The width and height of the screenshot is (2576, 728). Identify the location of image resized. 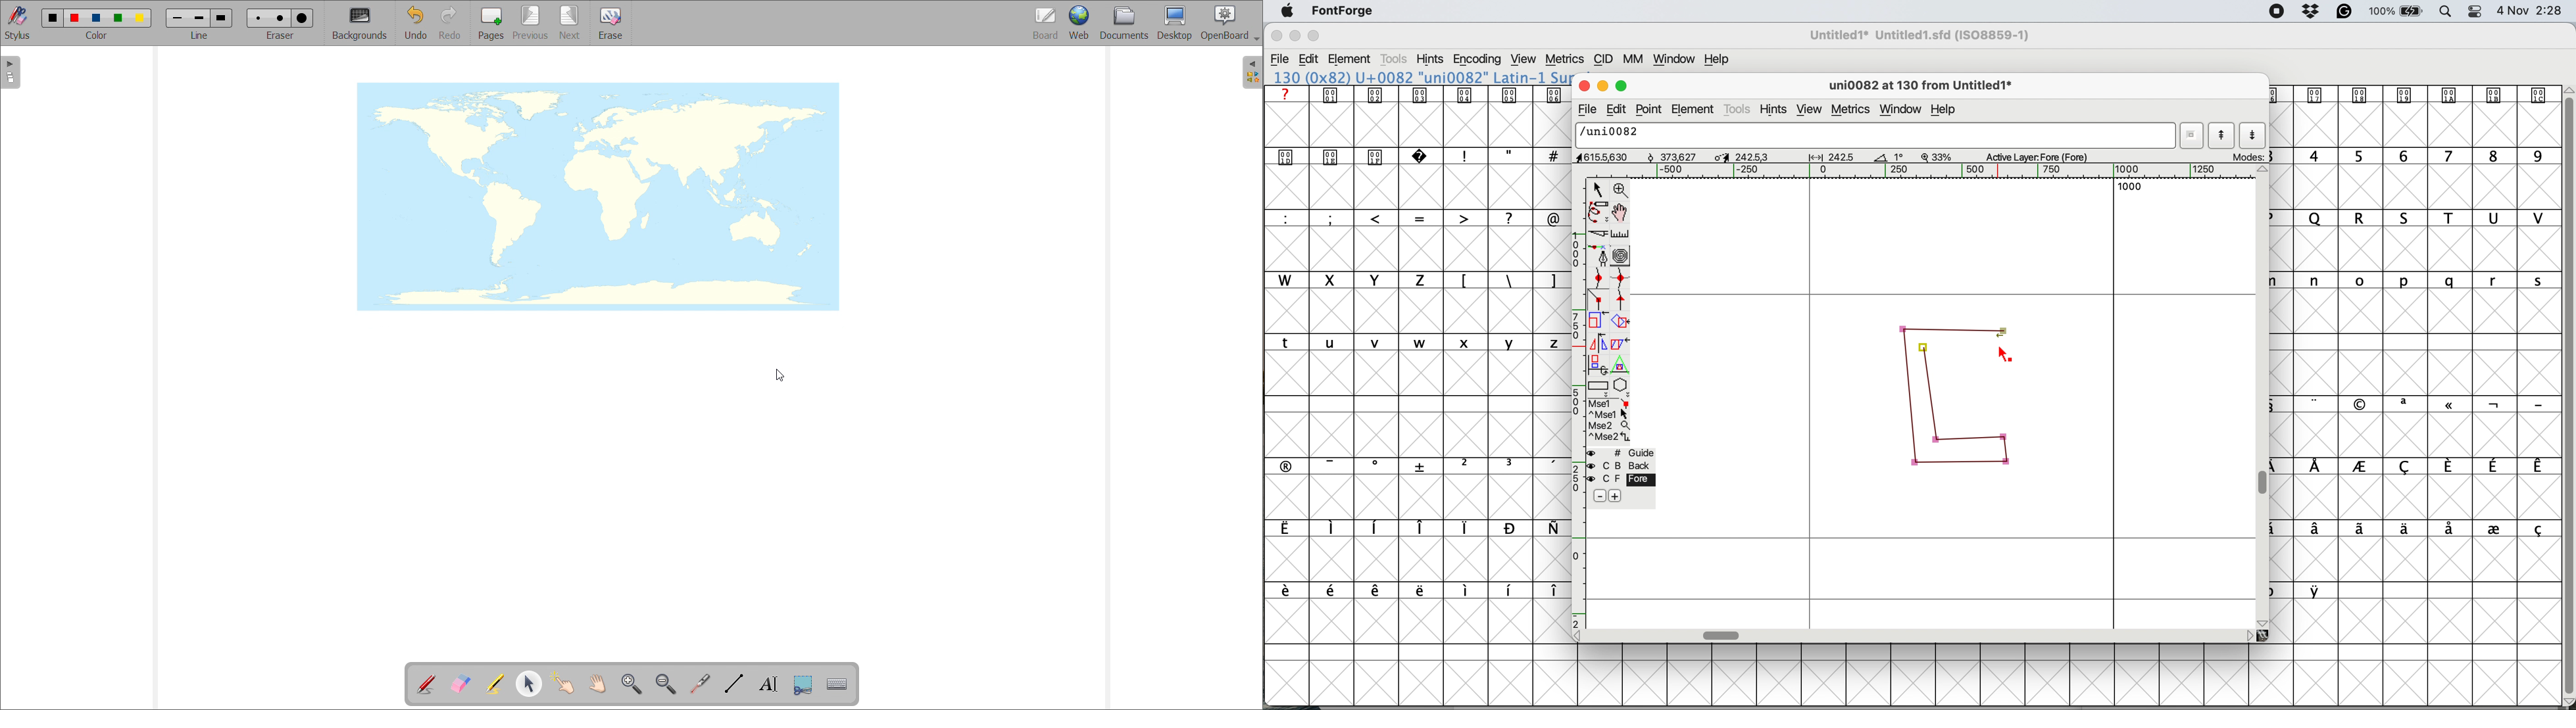
(596, 197).